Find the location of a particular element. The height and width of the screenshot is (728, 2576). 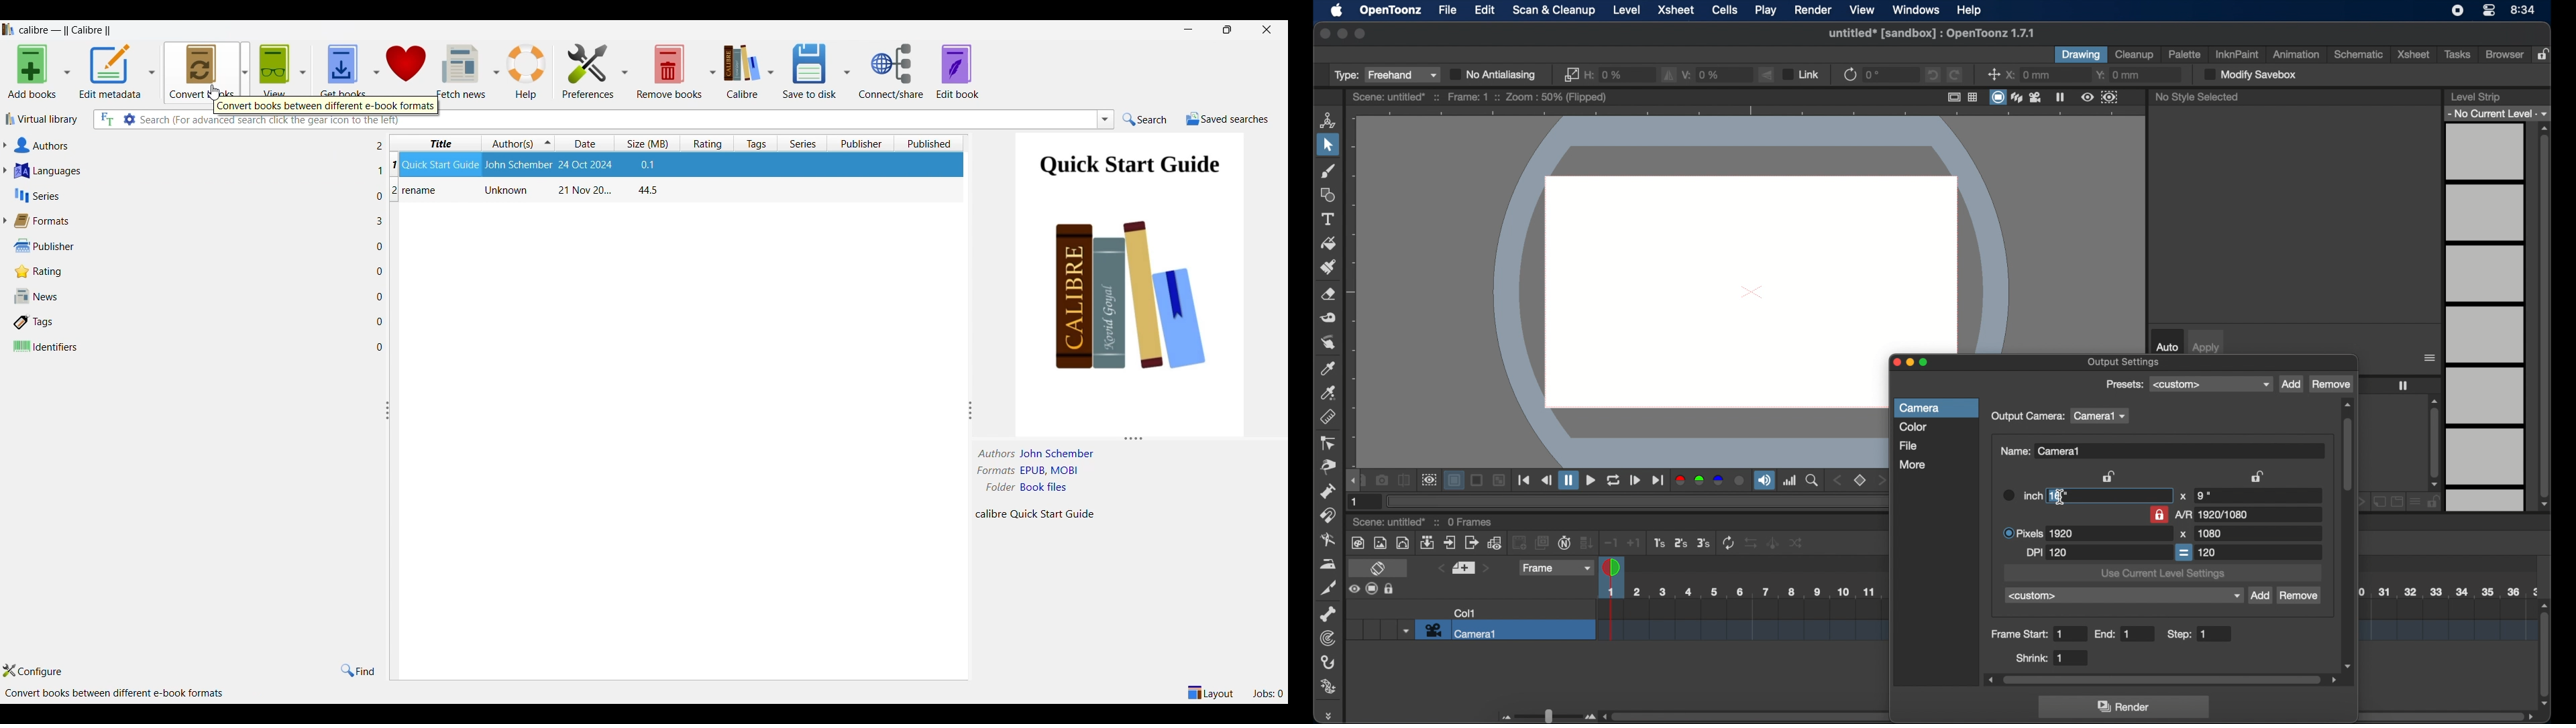

v is located at coordinates (1703, 73).